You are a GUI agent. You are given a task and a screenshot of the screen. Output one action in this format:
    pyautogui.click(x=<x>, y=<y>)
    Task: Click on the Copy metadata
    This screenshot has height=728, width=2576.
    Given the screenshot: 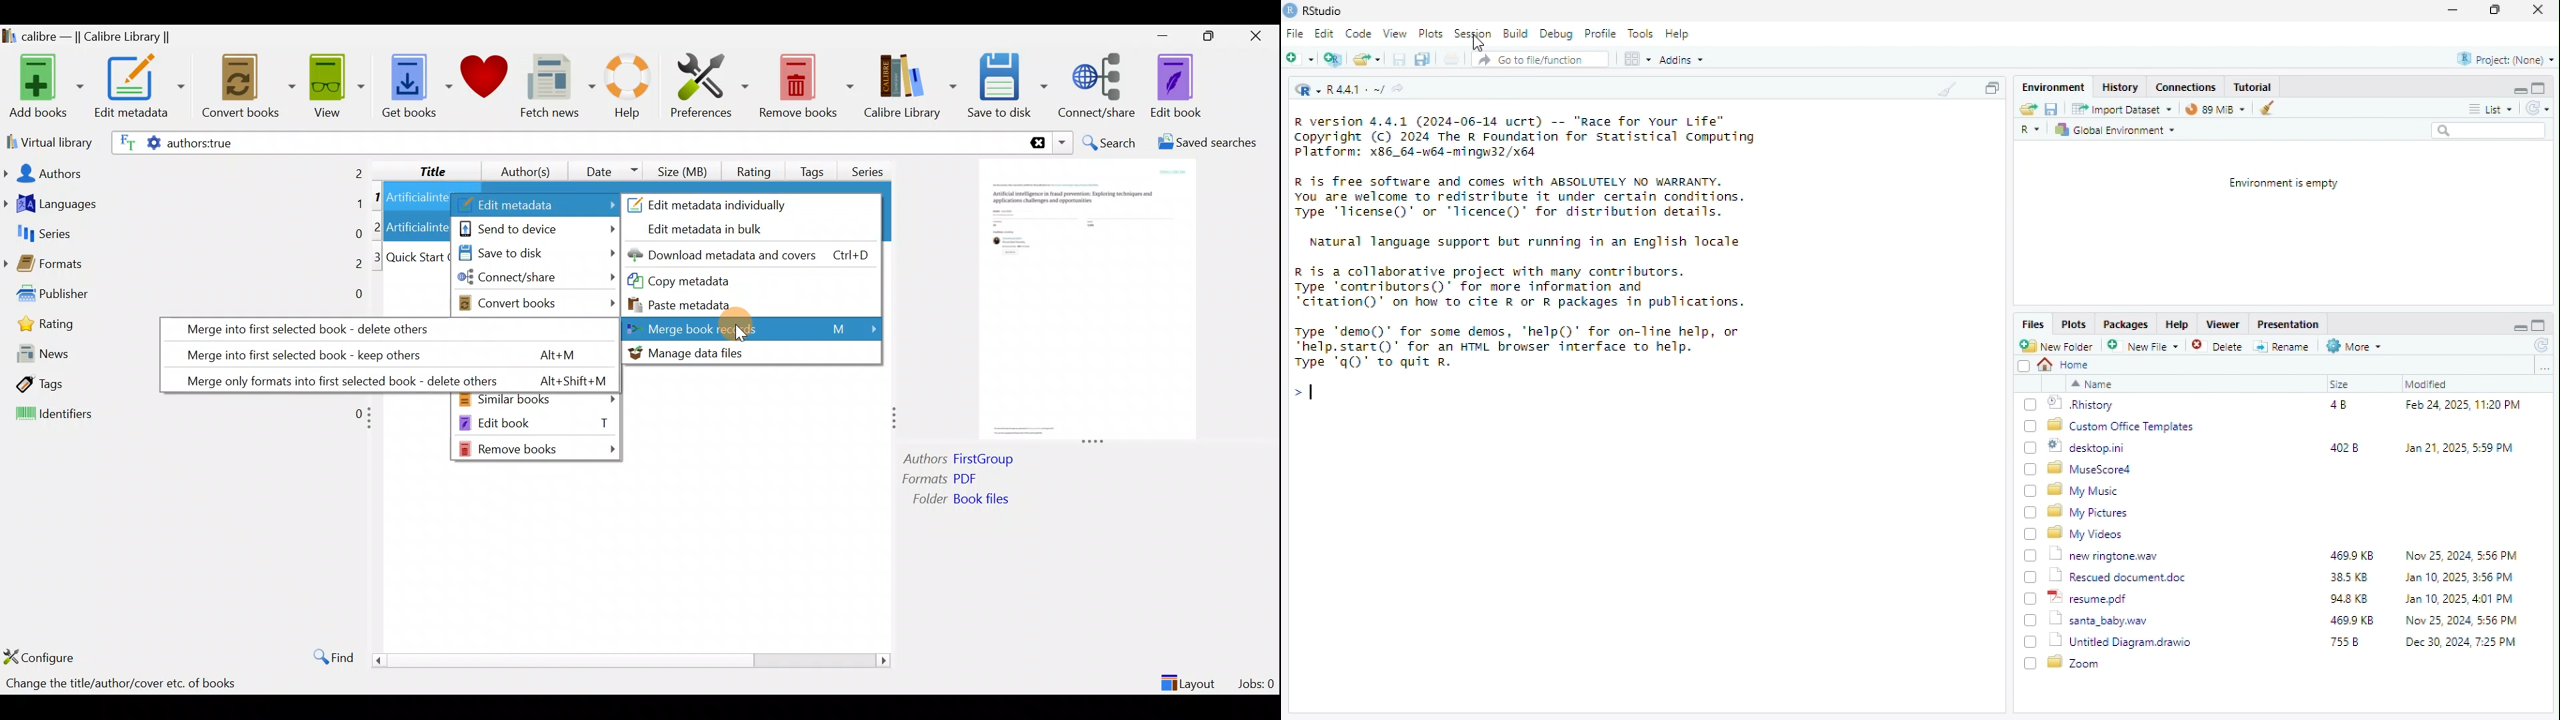 What is the action you would take?
    pyautogui.click(x=706, y=280)
    